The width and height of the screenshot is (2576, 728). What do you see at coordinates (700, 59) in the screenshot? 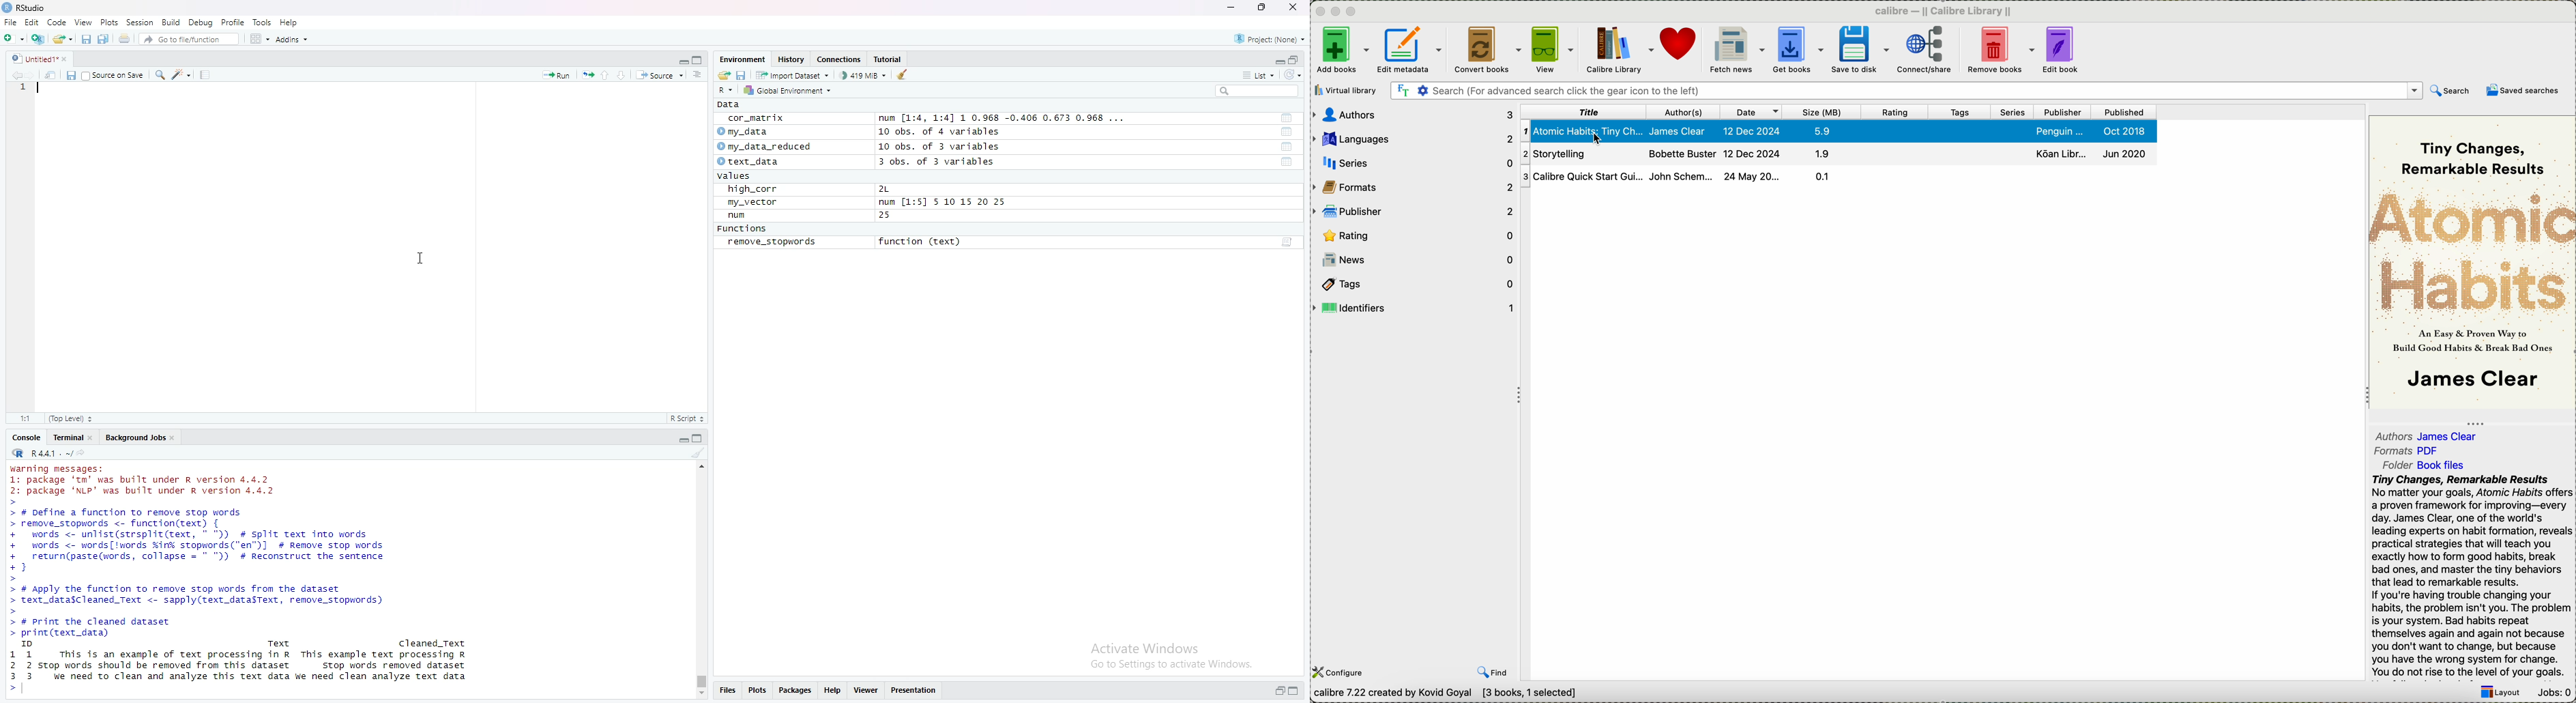
I see `Maximize` at bounding box center [700, 59].